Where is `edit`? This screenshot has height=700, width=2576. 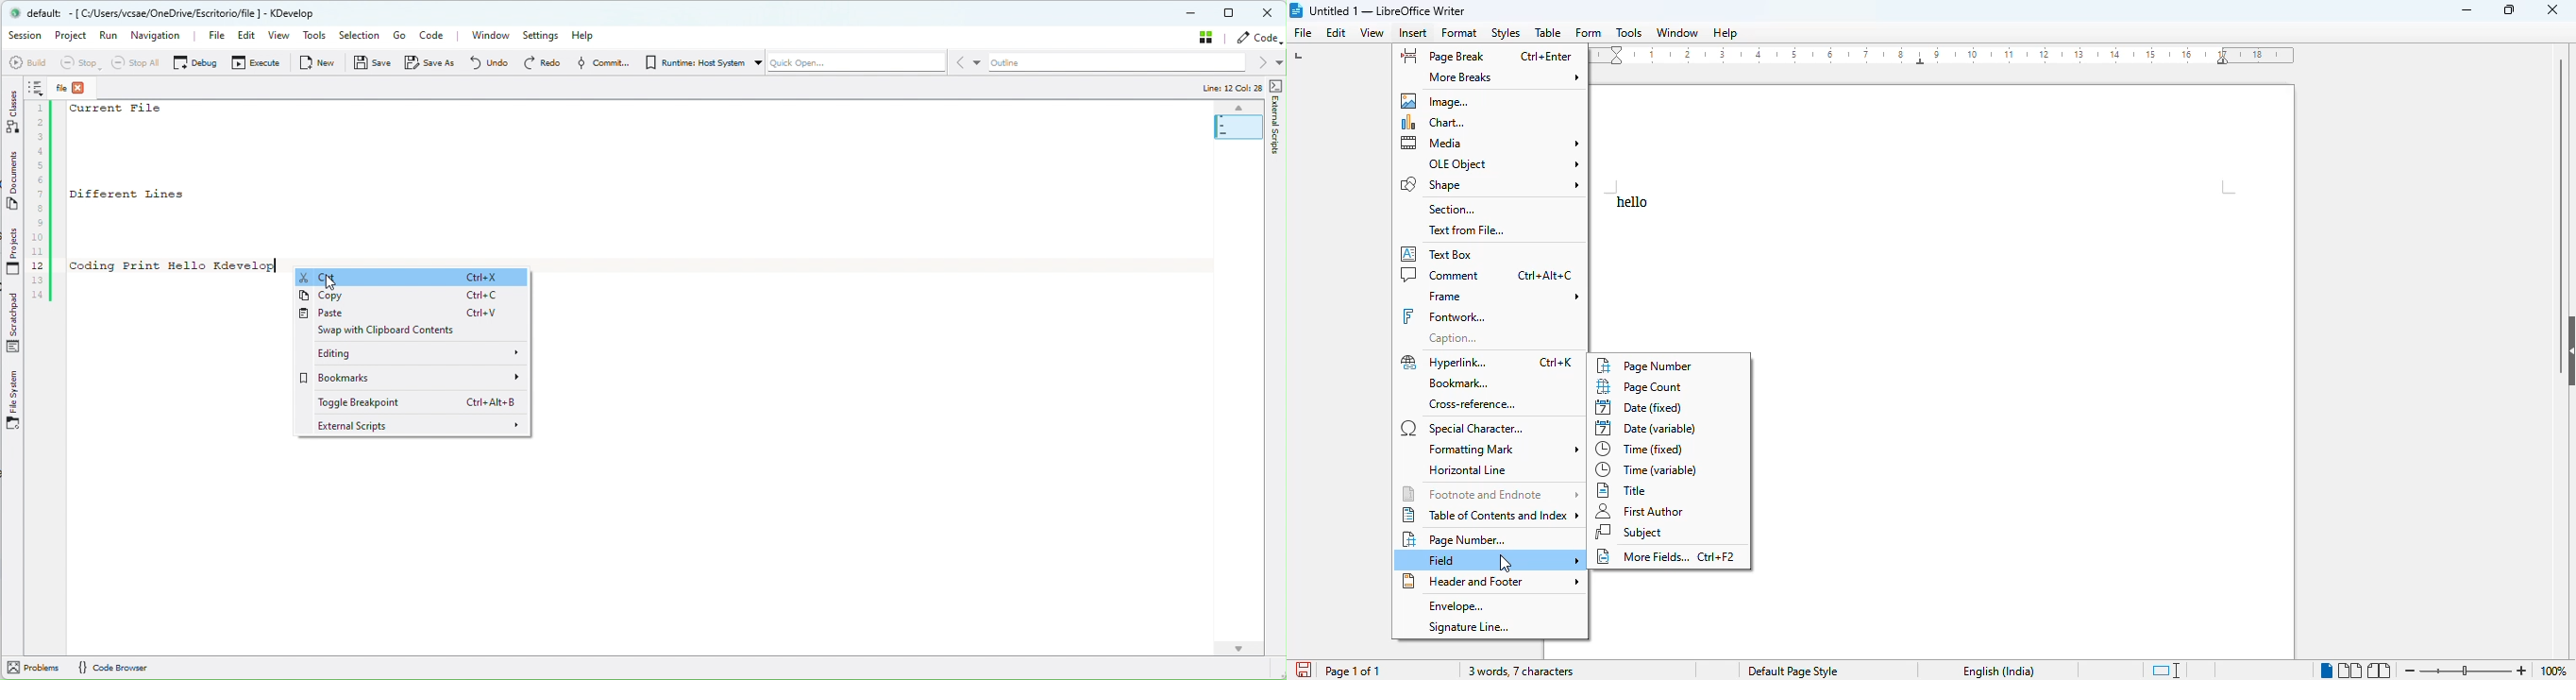
edit is located at coordinates (1337, 32).